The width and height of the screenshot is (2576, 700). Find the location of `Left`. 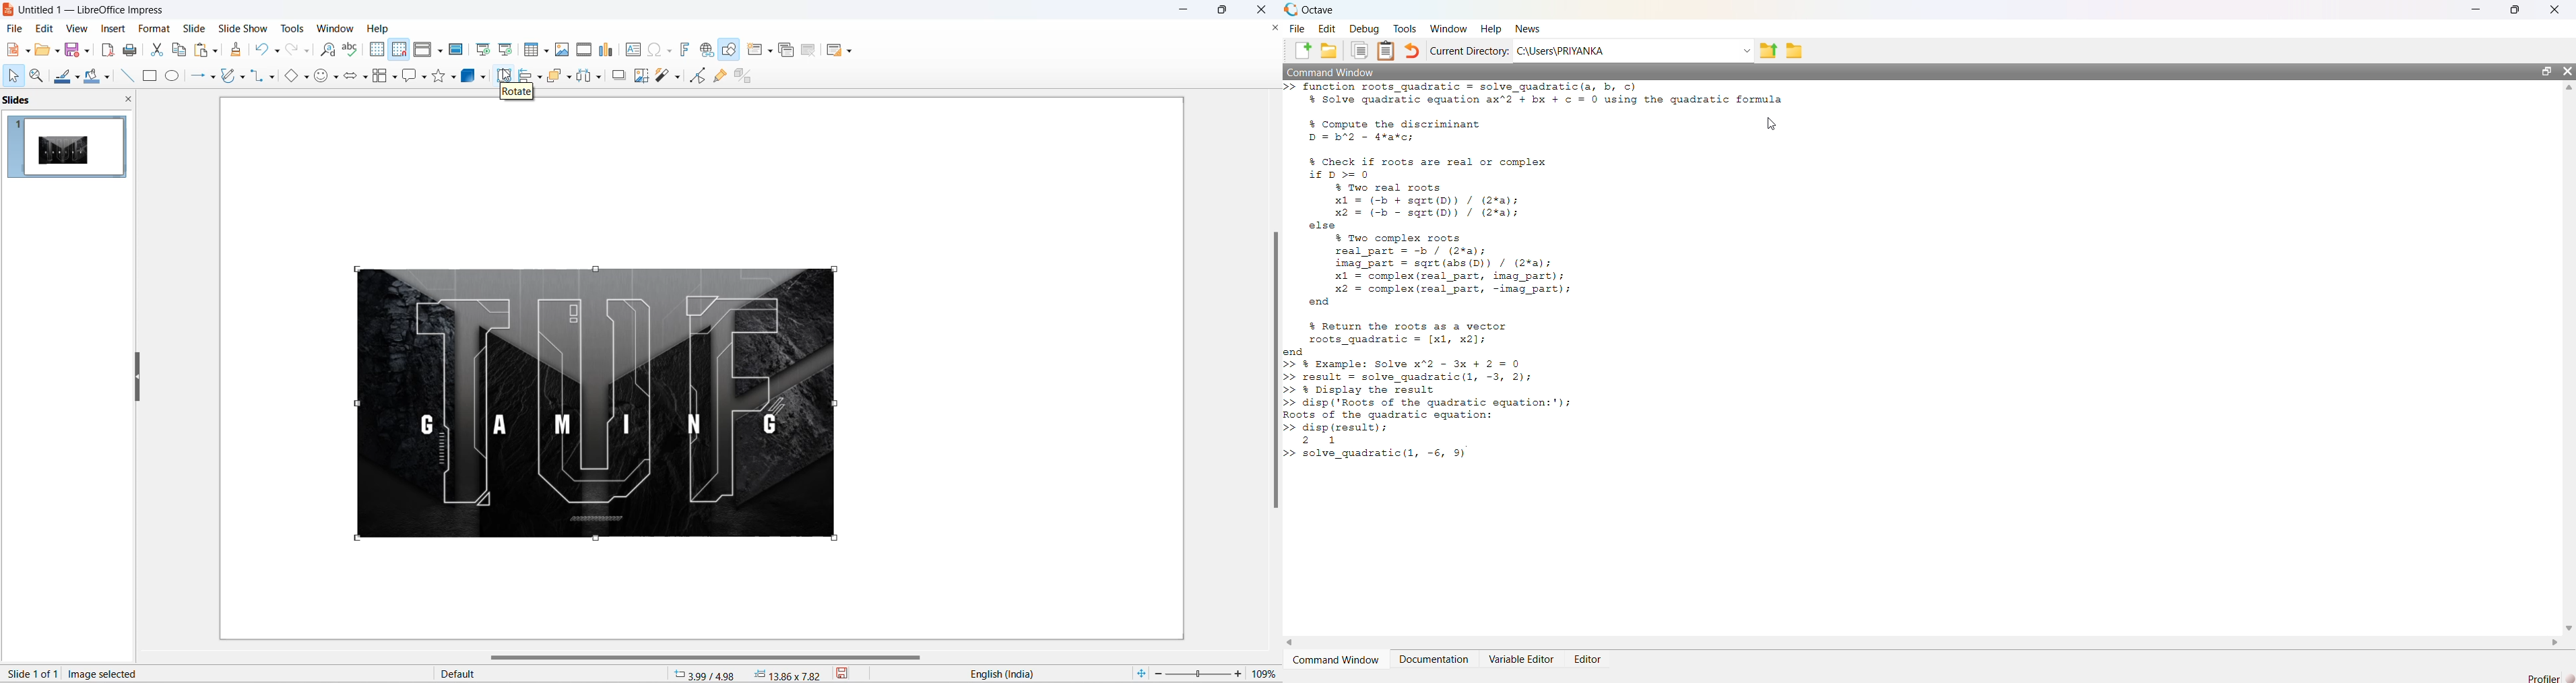

Left is located at coordinates (1291, 644).